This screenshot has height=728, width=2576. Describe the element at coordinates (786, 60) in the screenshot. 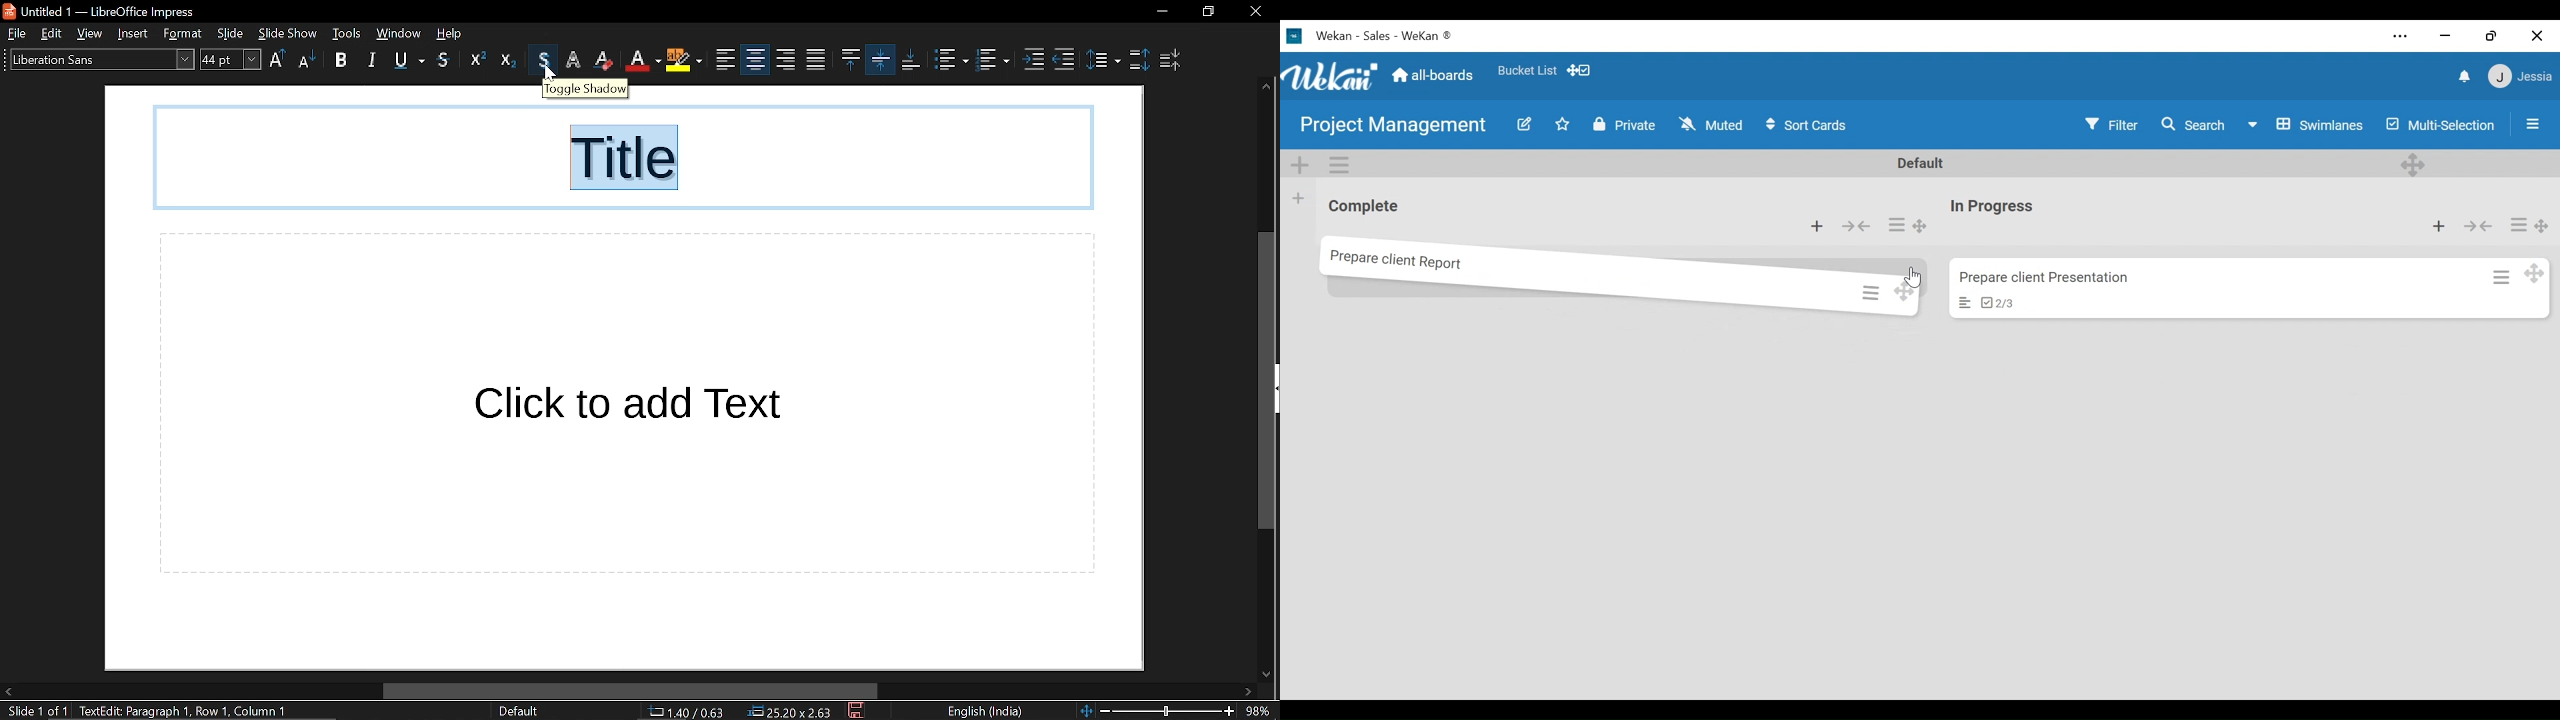

I see `justified` at that location.